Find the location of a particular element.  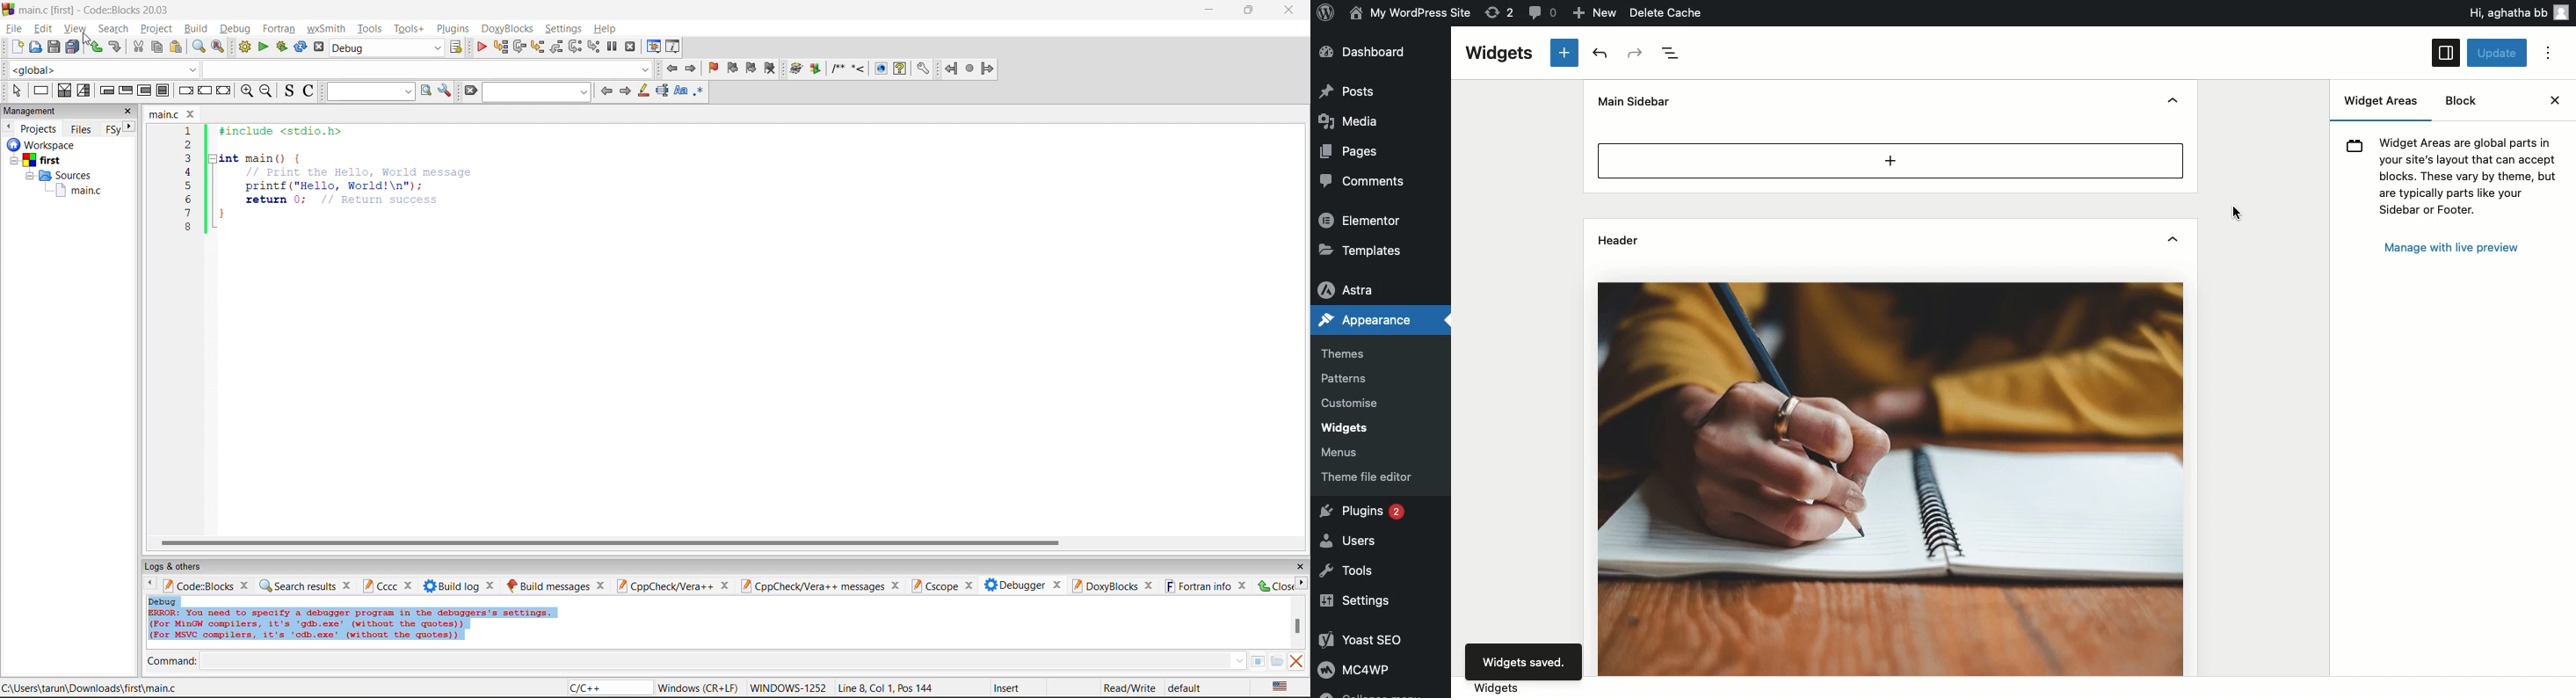

selection is located at coordinates (82, 90).